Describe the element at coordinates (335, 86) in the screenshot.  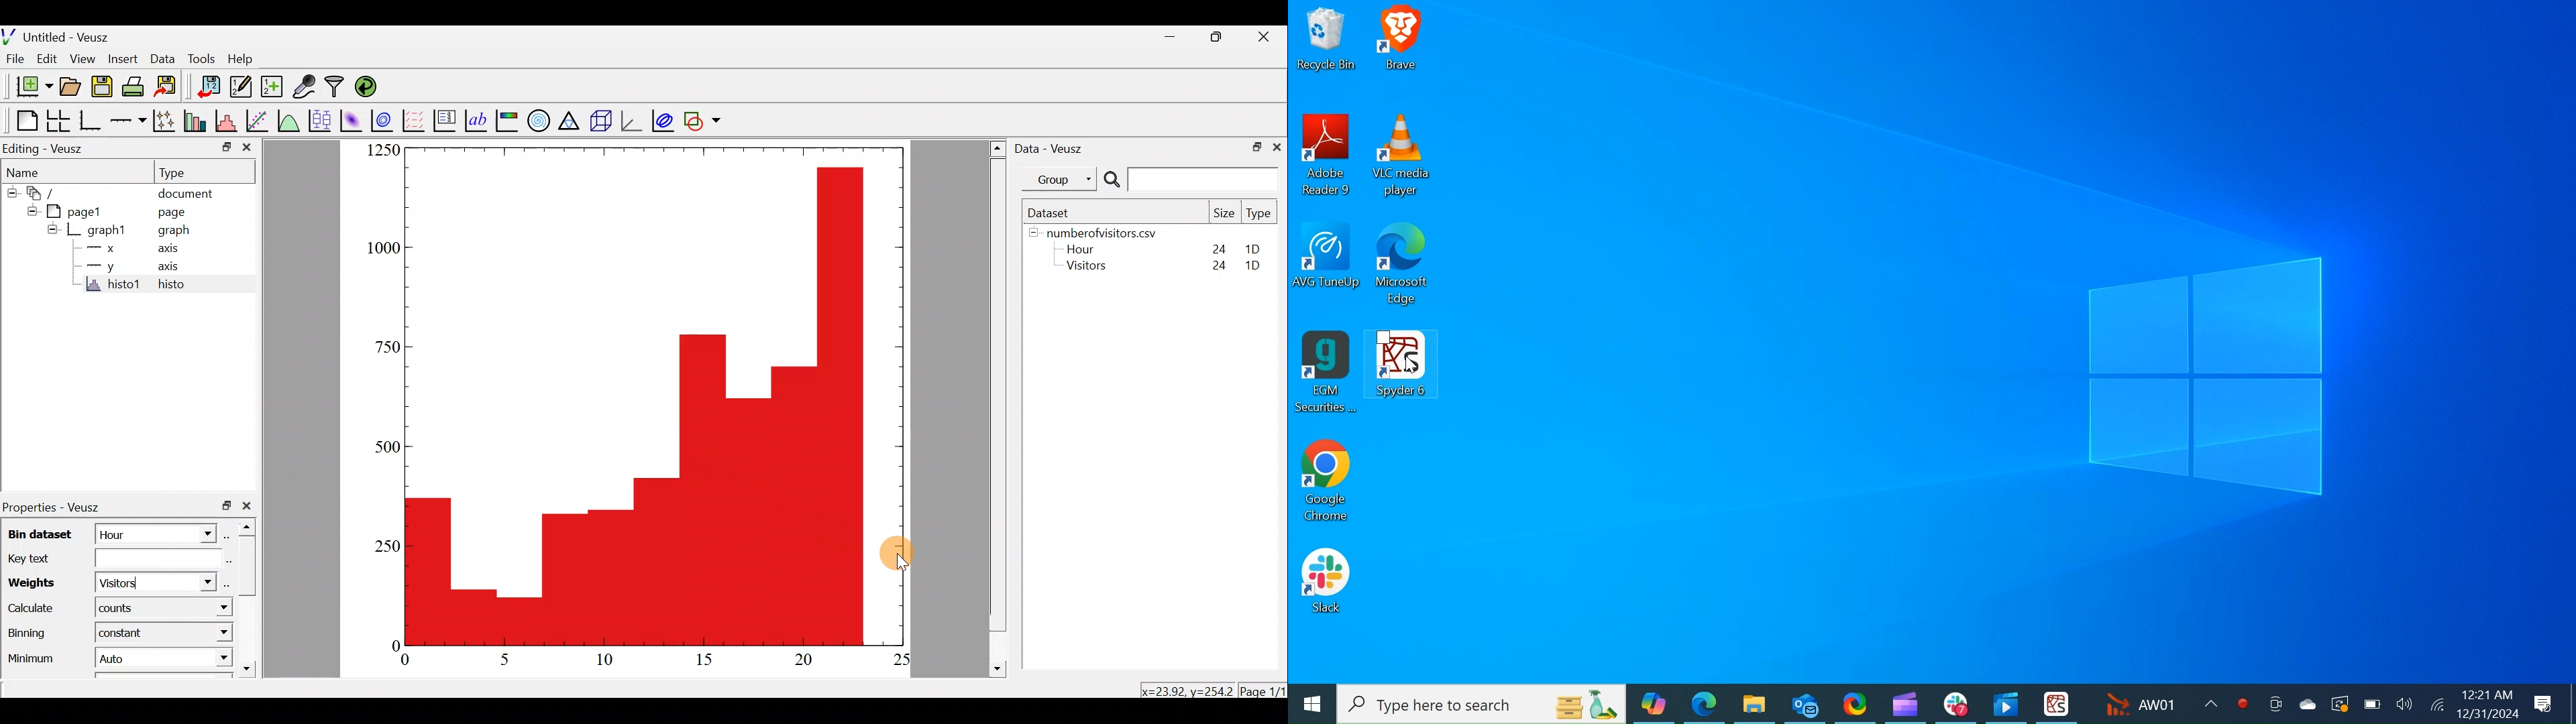
I see `Filter data` at that location.